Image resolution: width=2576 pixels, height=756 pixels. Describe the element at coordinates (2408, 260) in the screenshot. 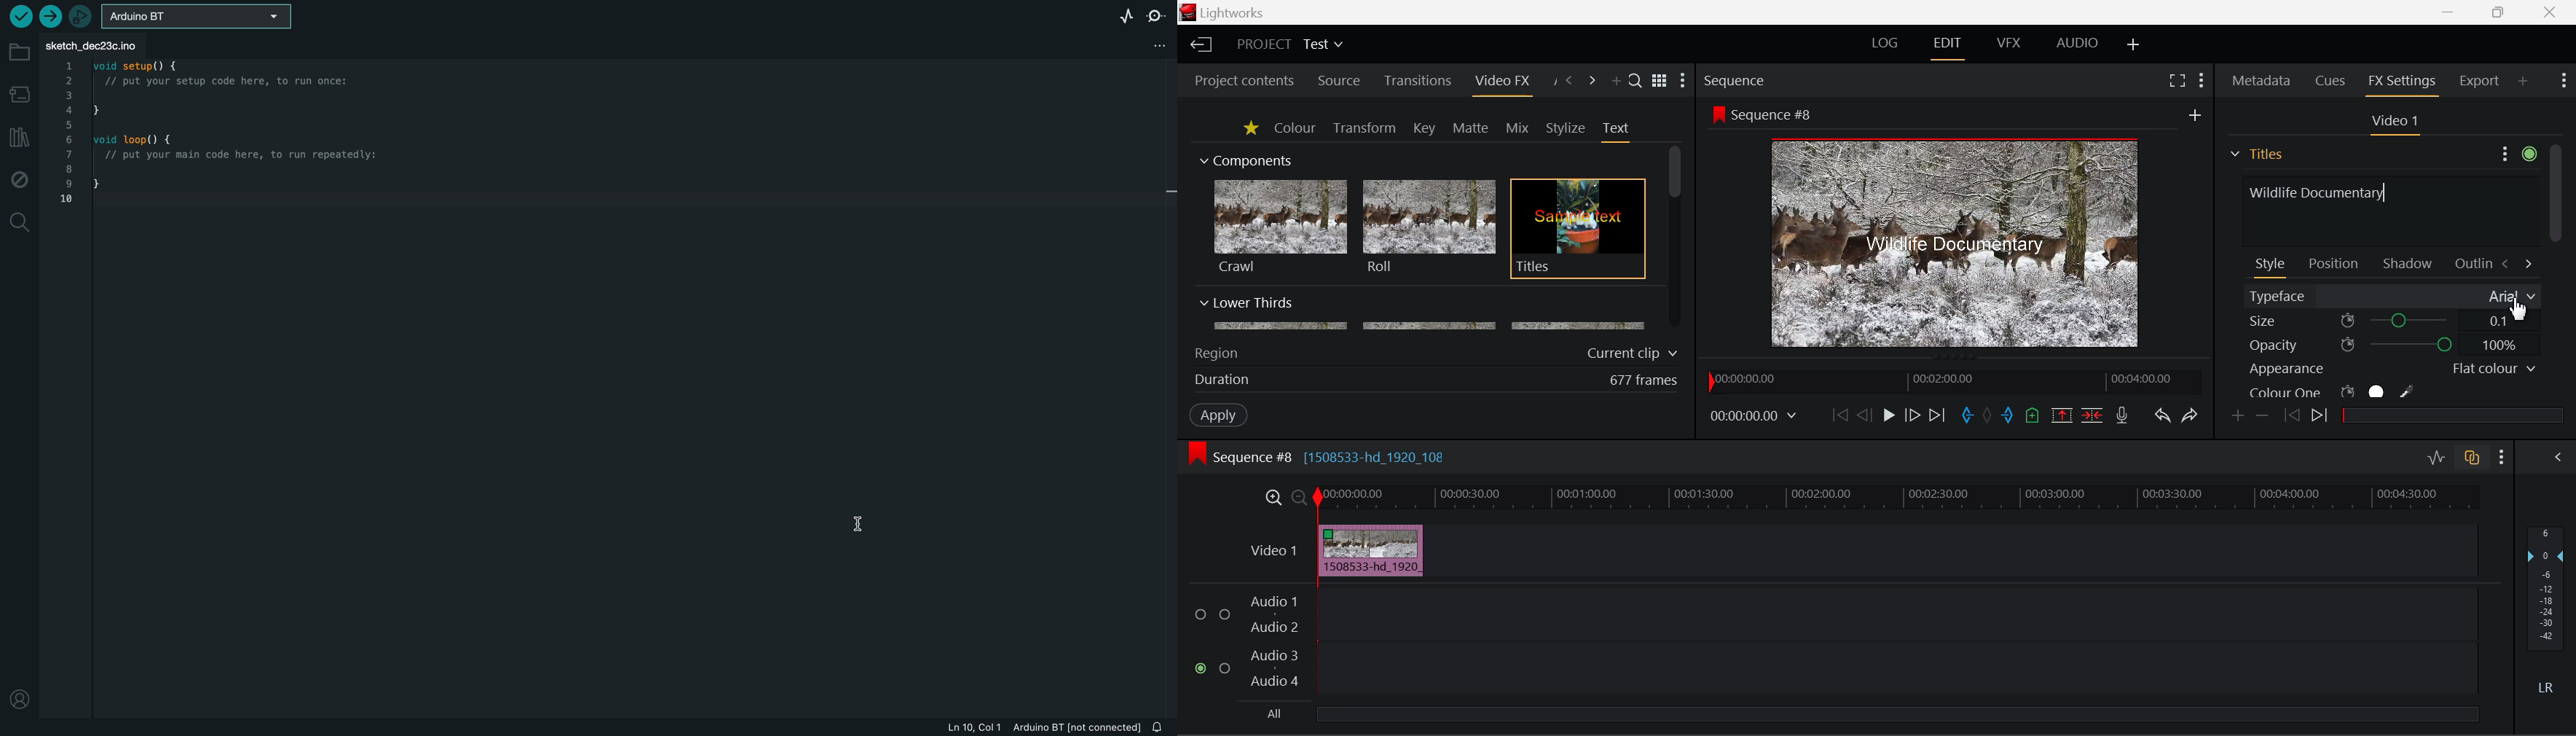

I see `Shadow` at that location.